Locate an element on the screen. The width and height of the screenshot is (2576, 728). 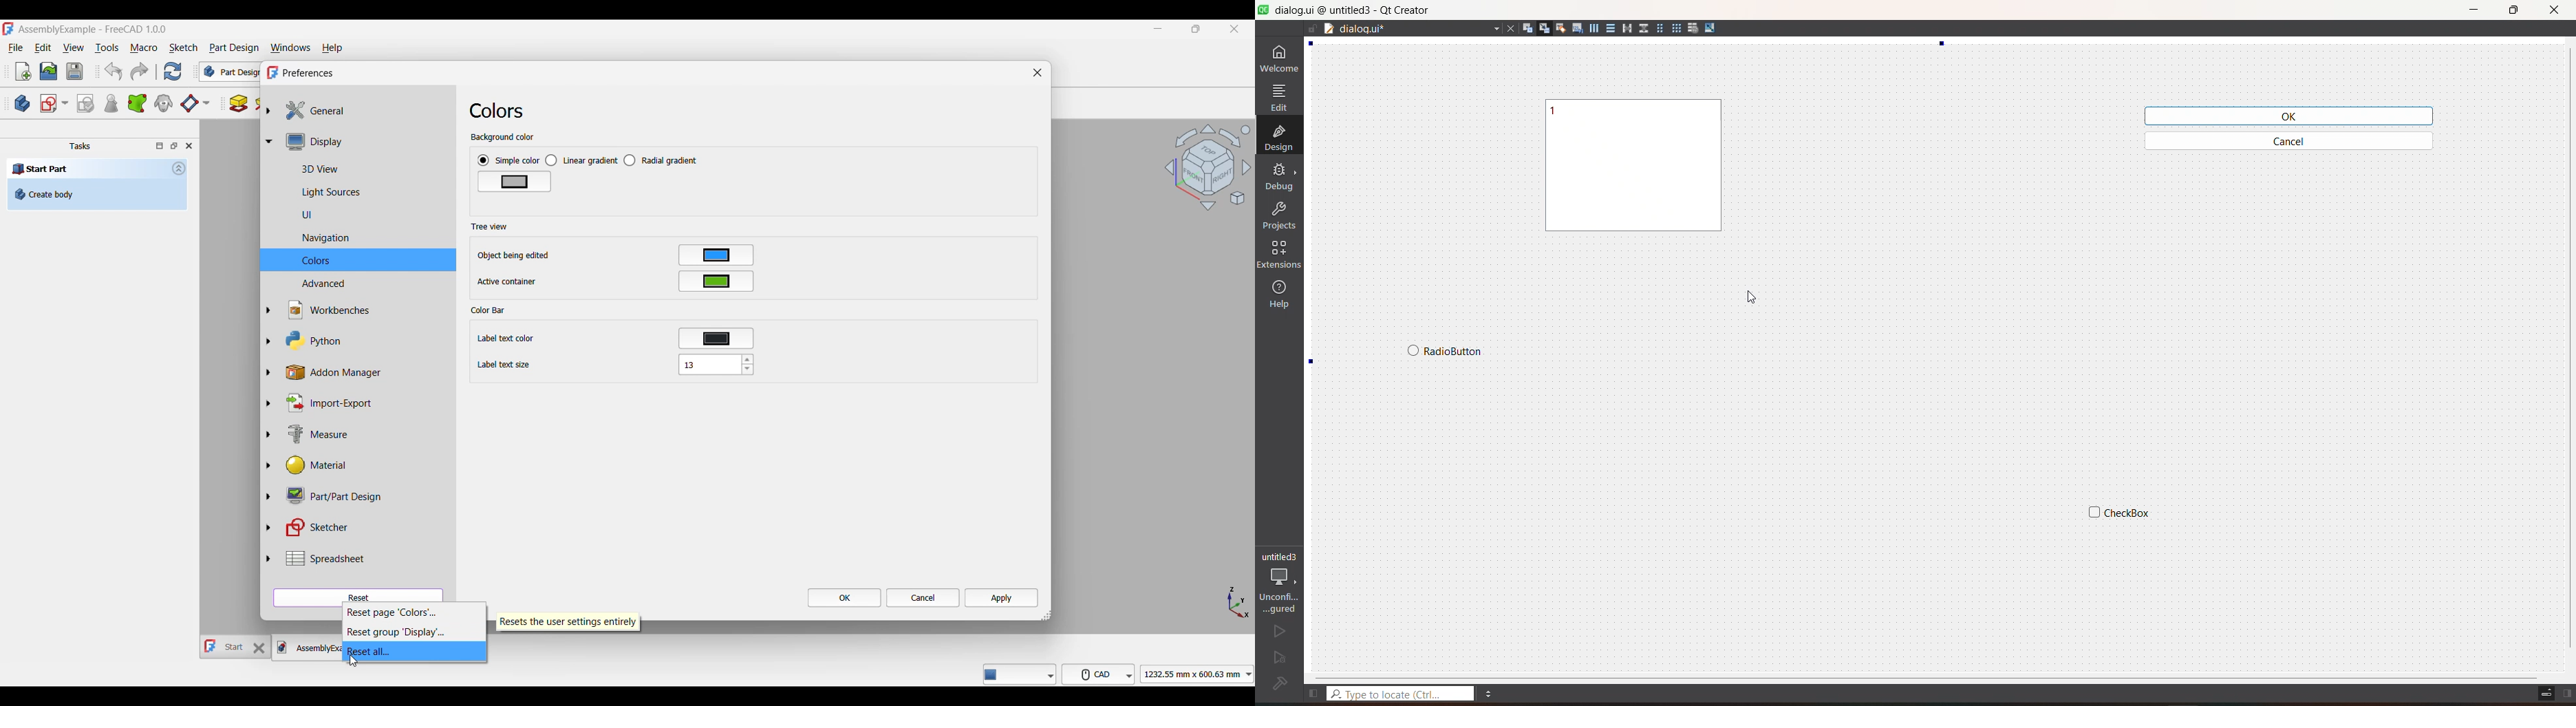
3D view is located at coordinates (305, 169).